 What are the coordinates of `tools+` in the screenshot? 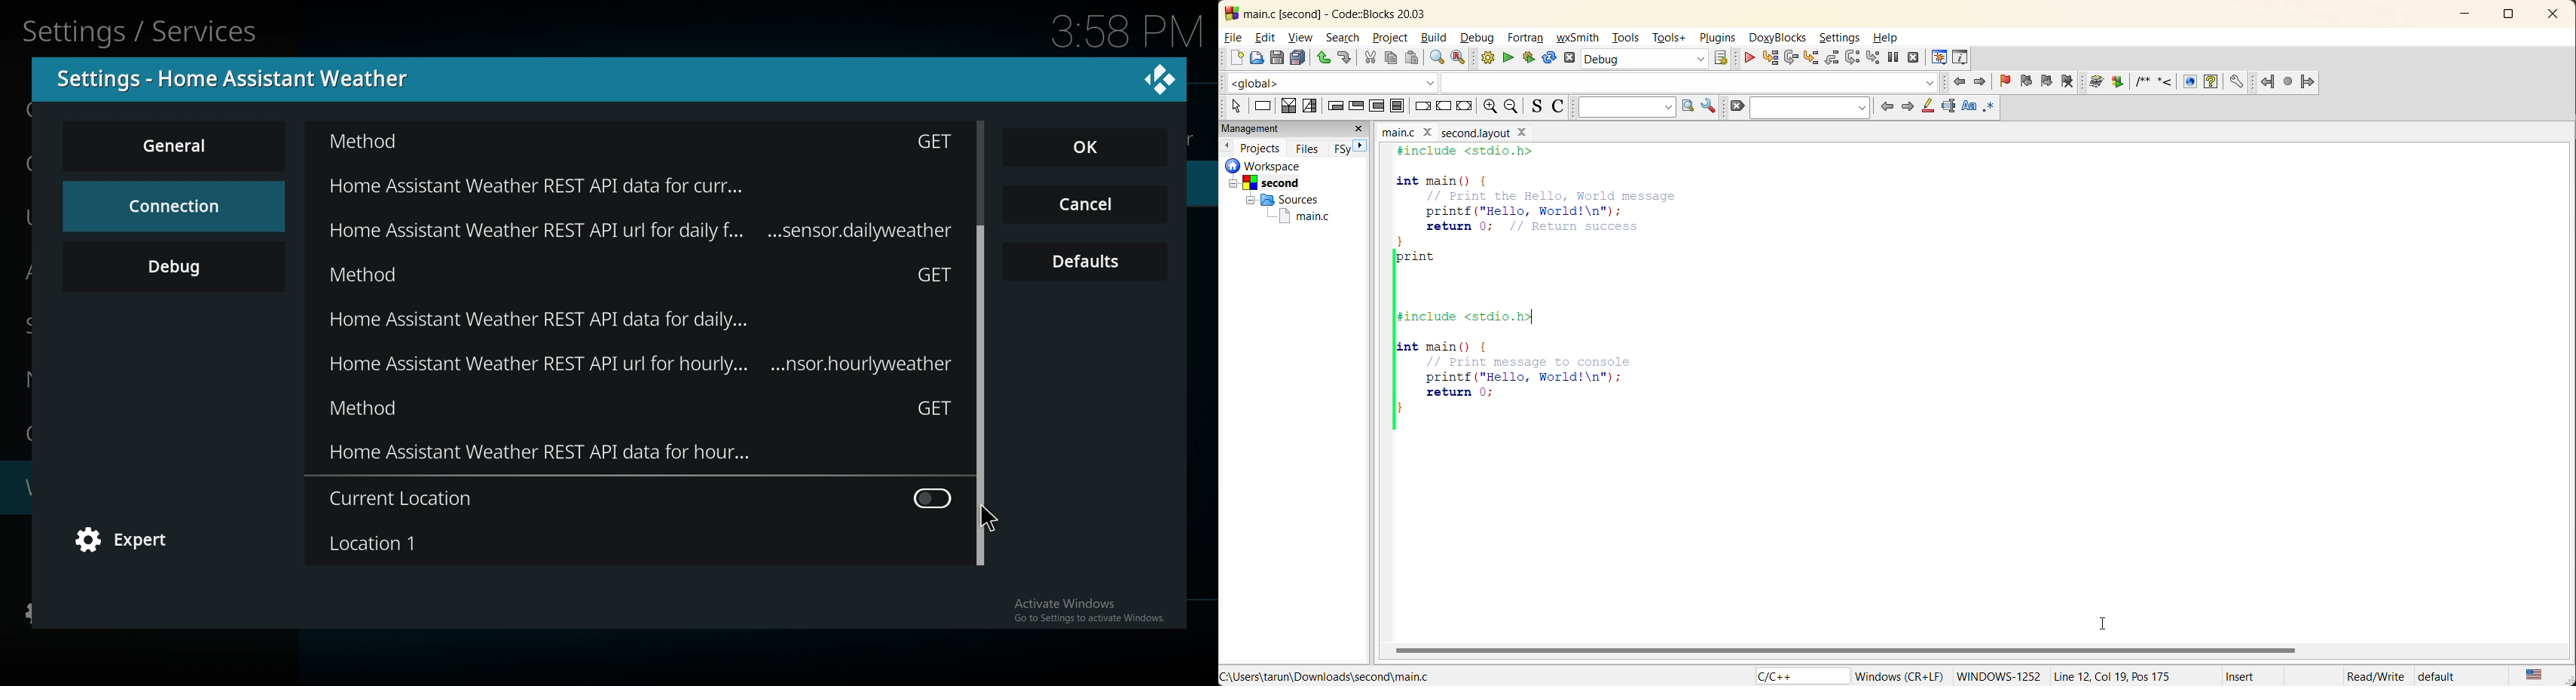 It's located at (1670, 38).